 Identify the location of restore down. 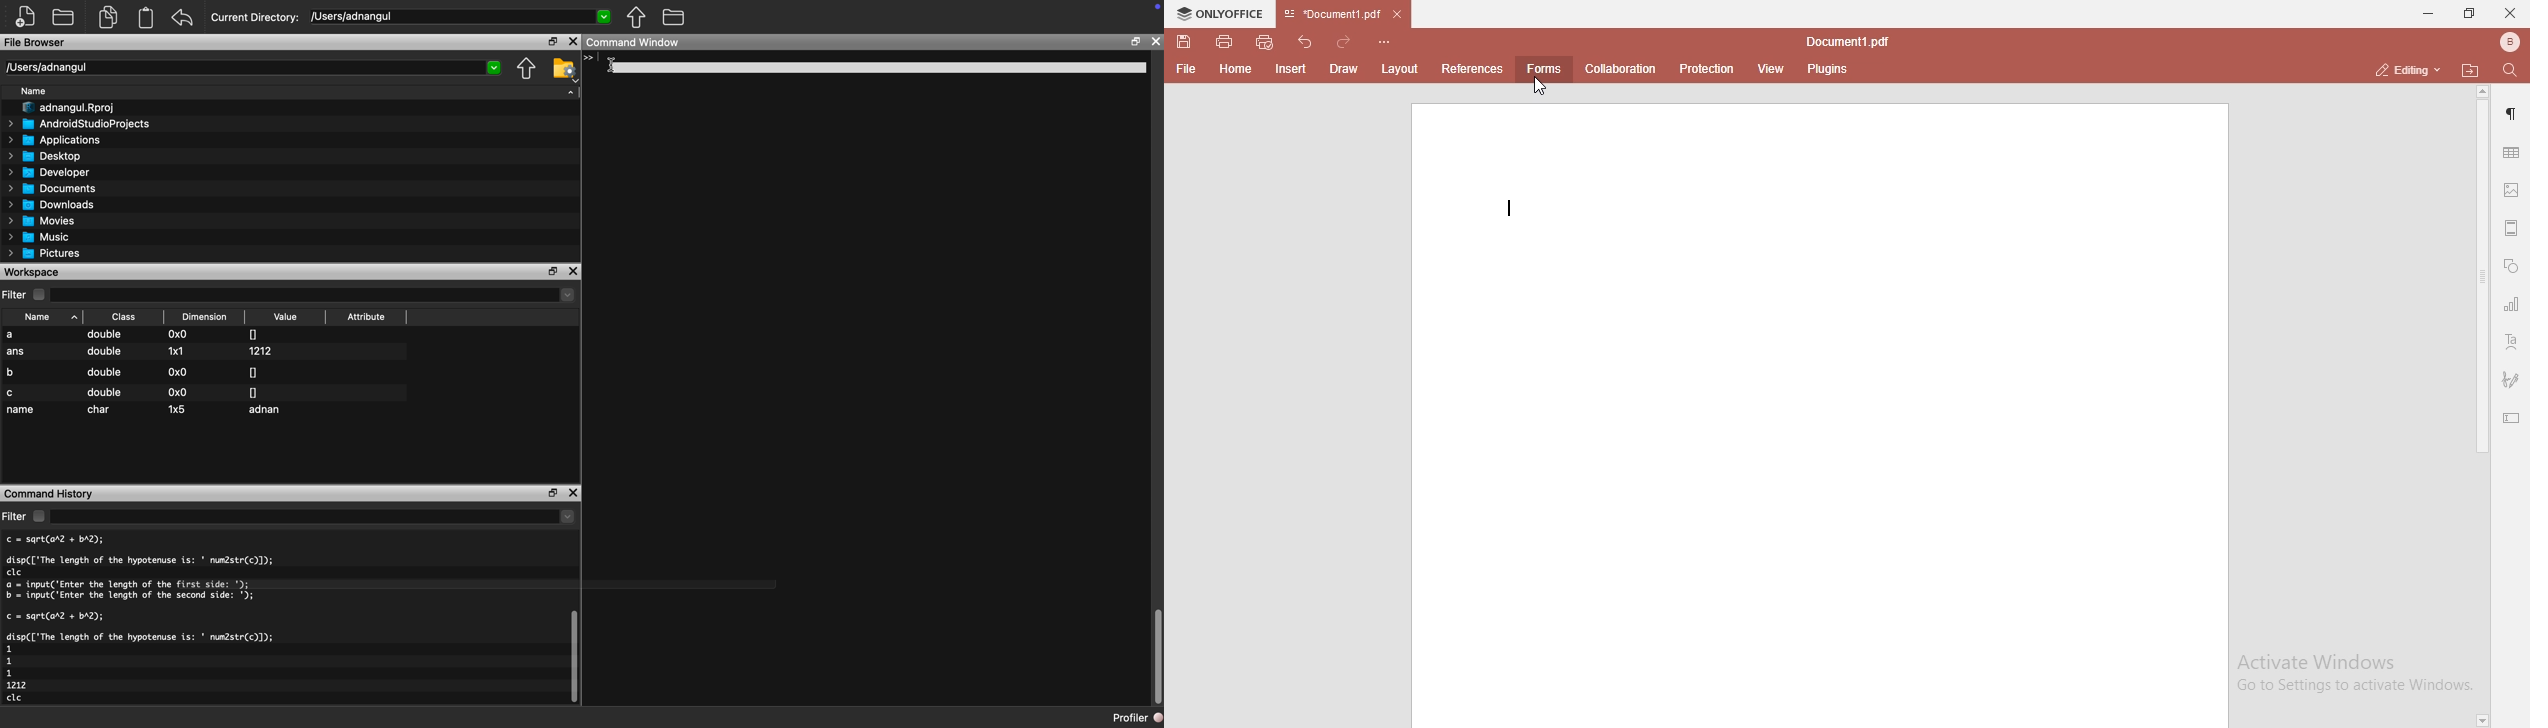
(550, 493).